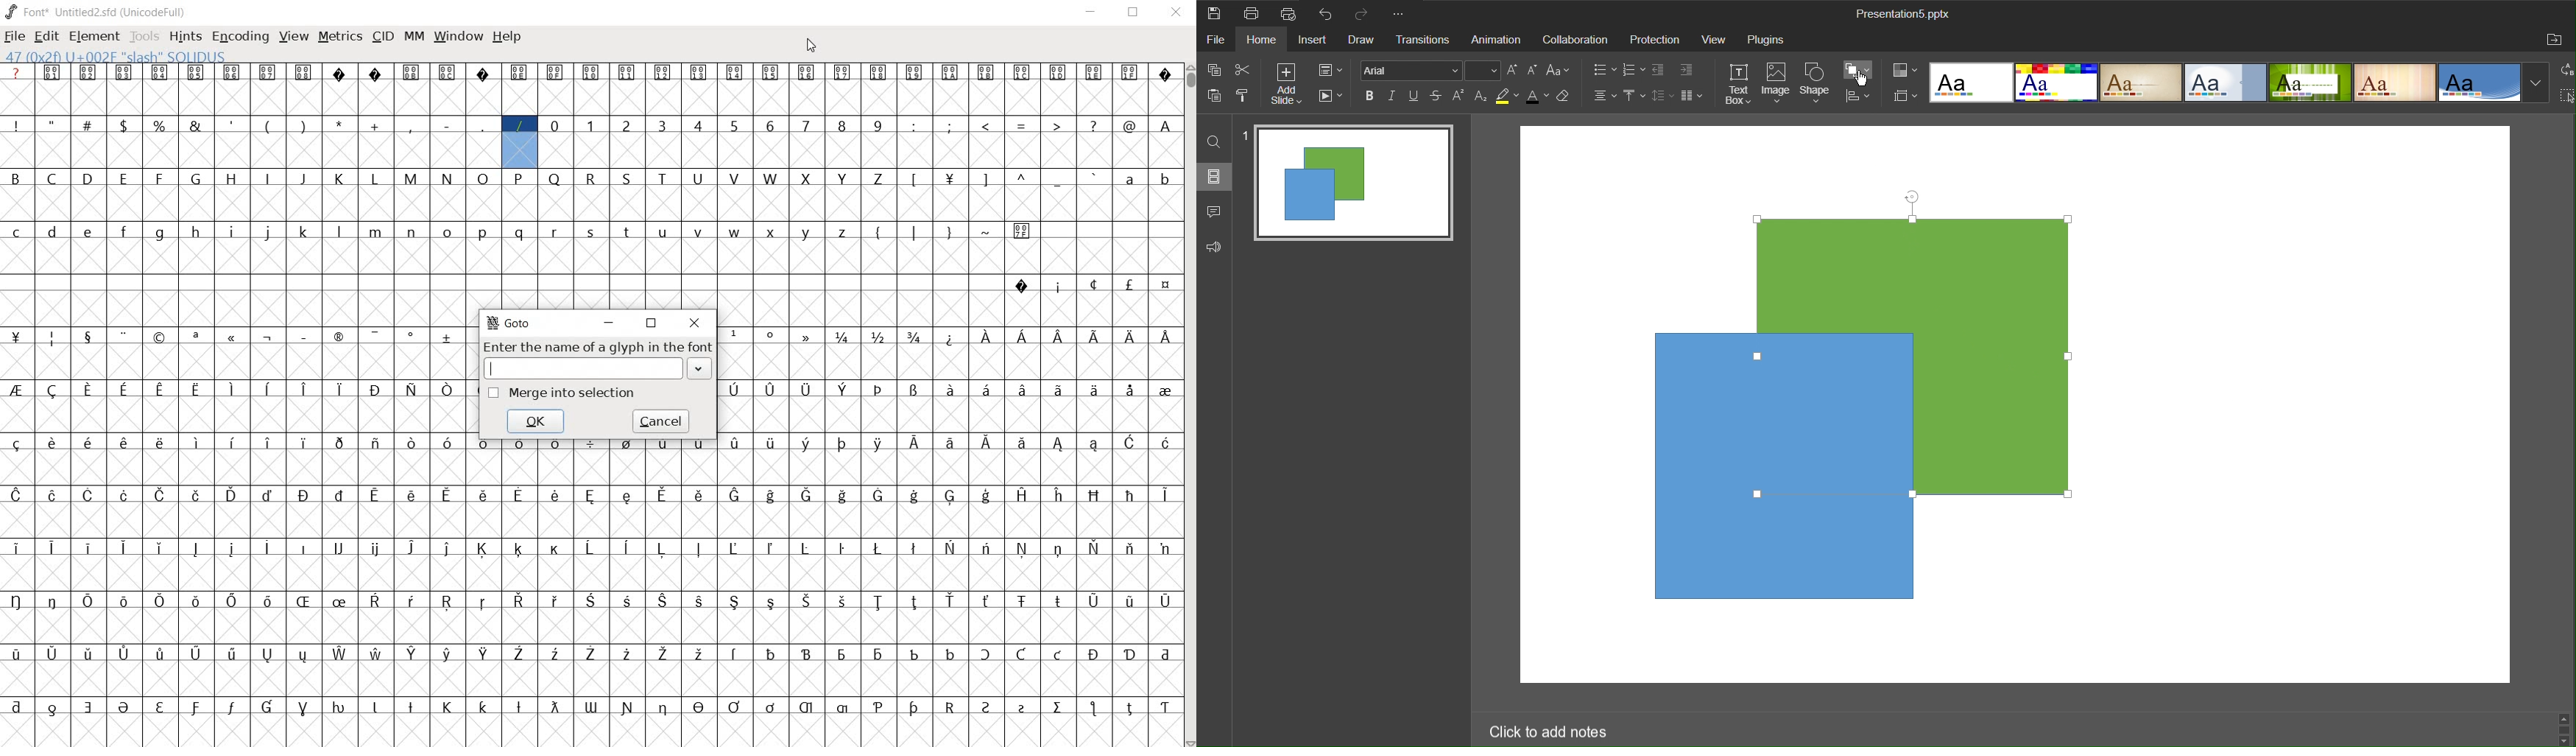 The width and height of the screenshot is (2576, 756). Describe the element at coordinates (1022, 548) in the screenshot. I see `glyph` at that location.